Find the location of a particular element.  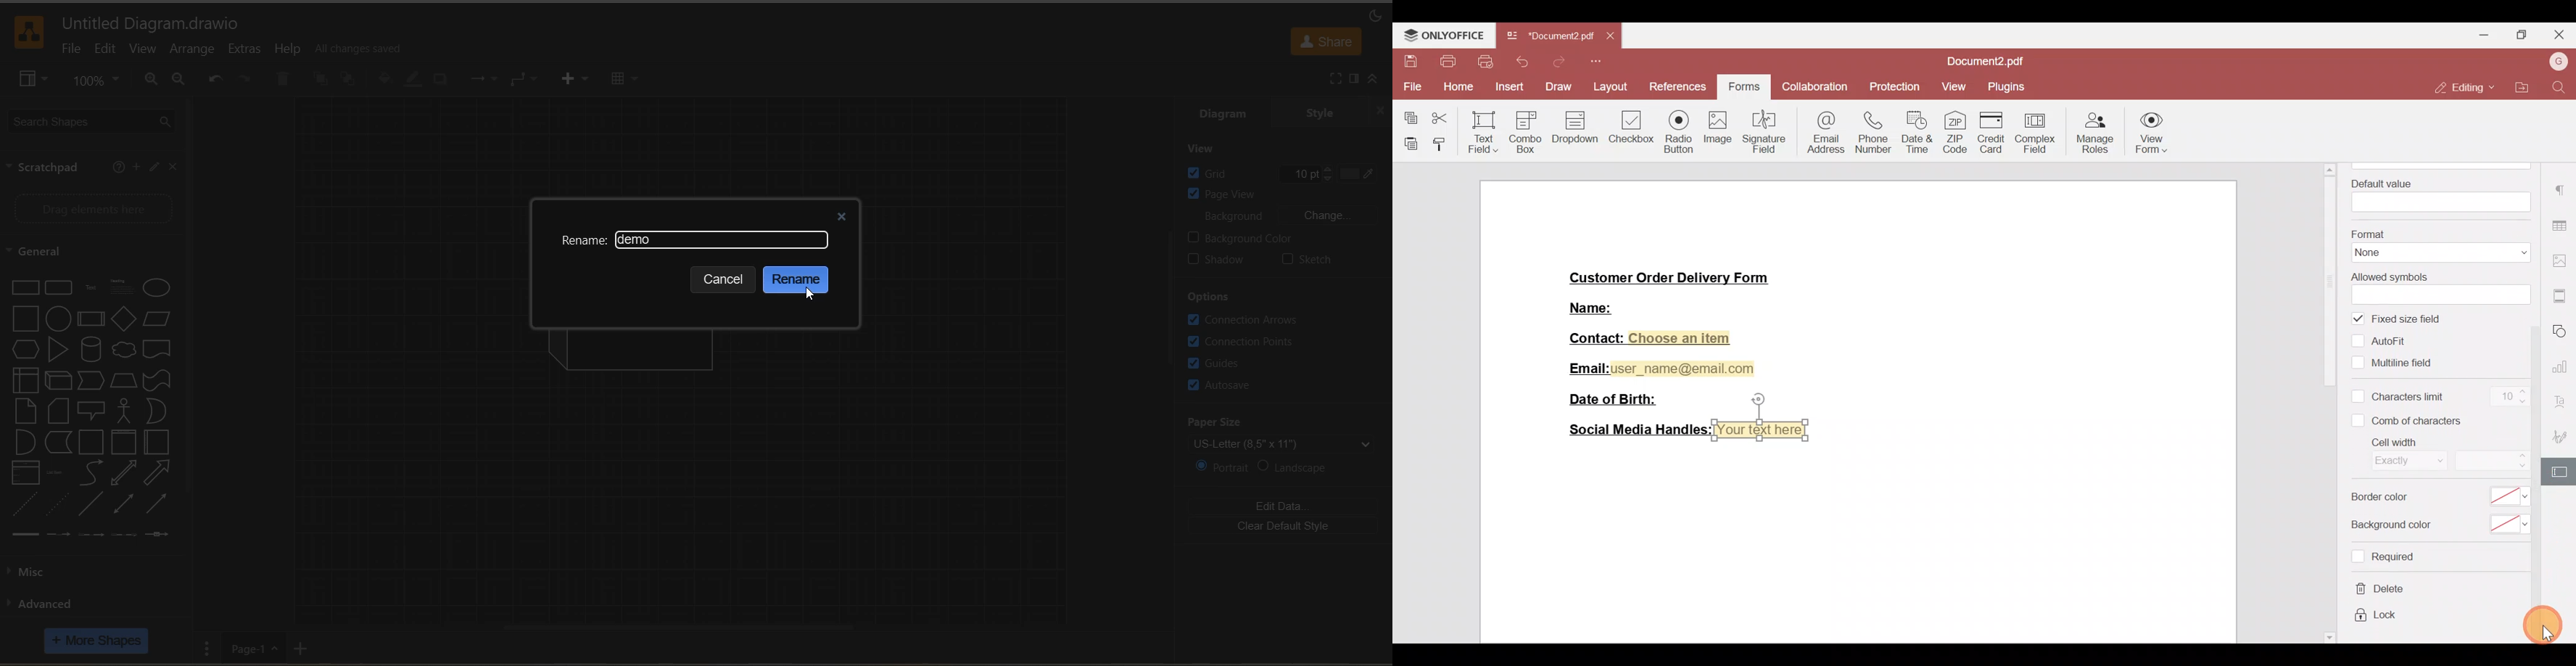

close is located at coordinates (841, 213).